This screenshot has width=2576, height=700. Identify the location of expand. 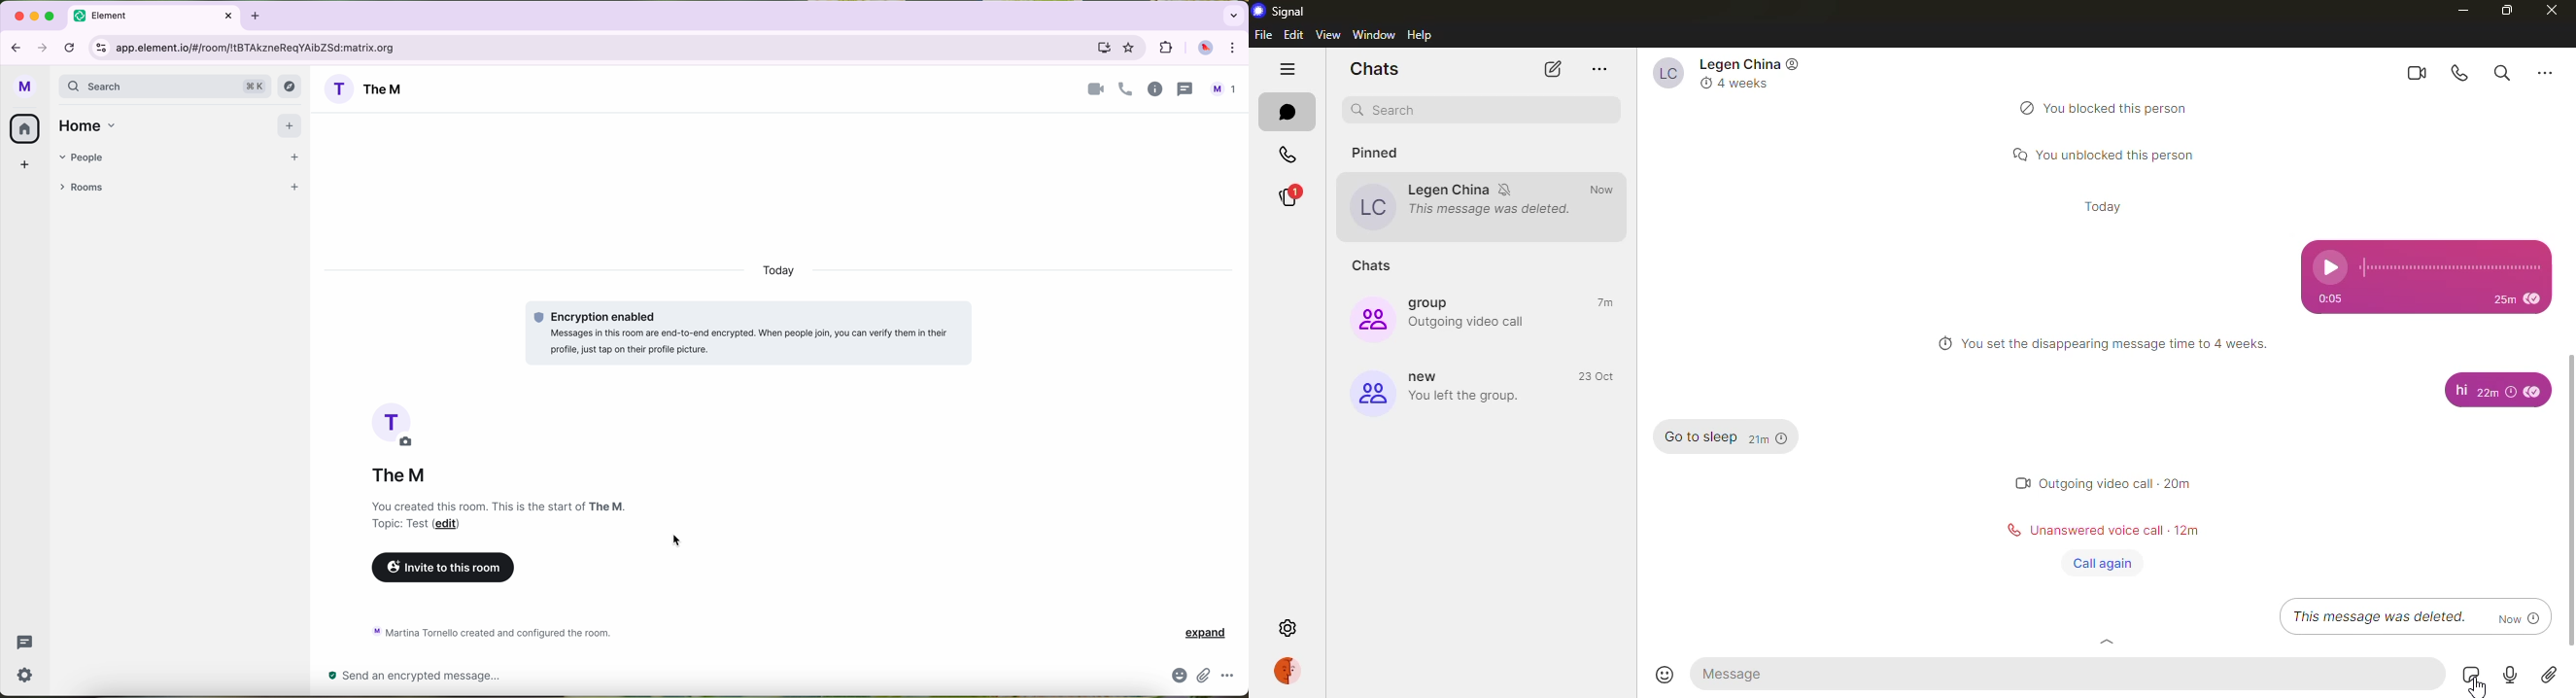
(1203, 633).